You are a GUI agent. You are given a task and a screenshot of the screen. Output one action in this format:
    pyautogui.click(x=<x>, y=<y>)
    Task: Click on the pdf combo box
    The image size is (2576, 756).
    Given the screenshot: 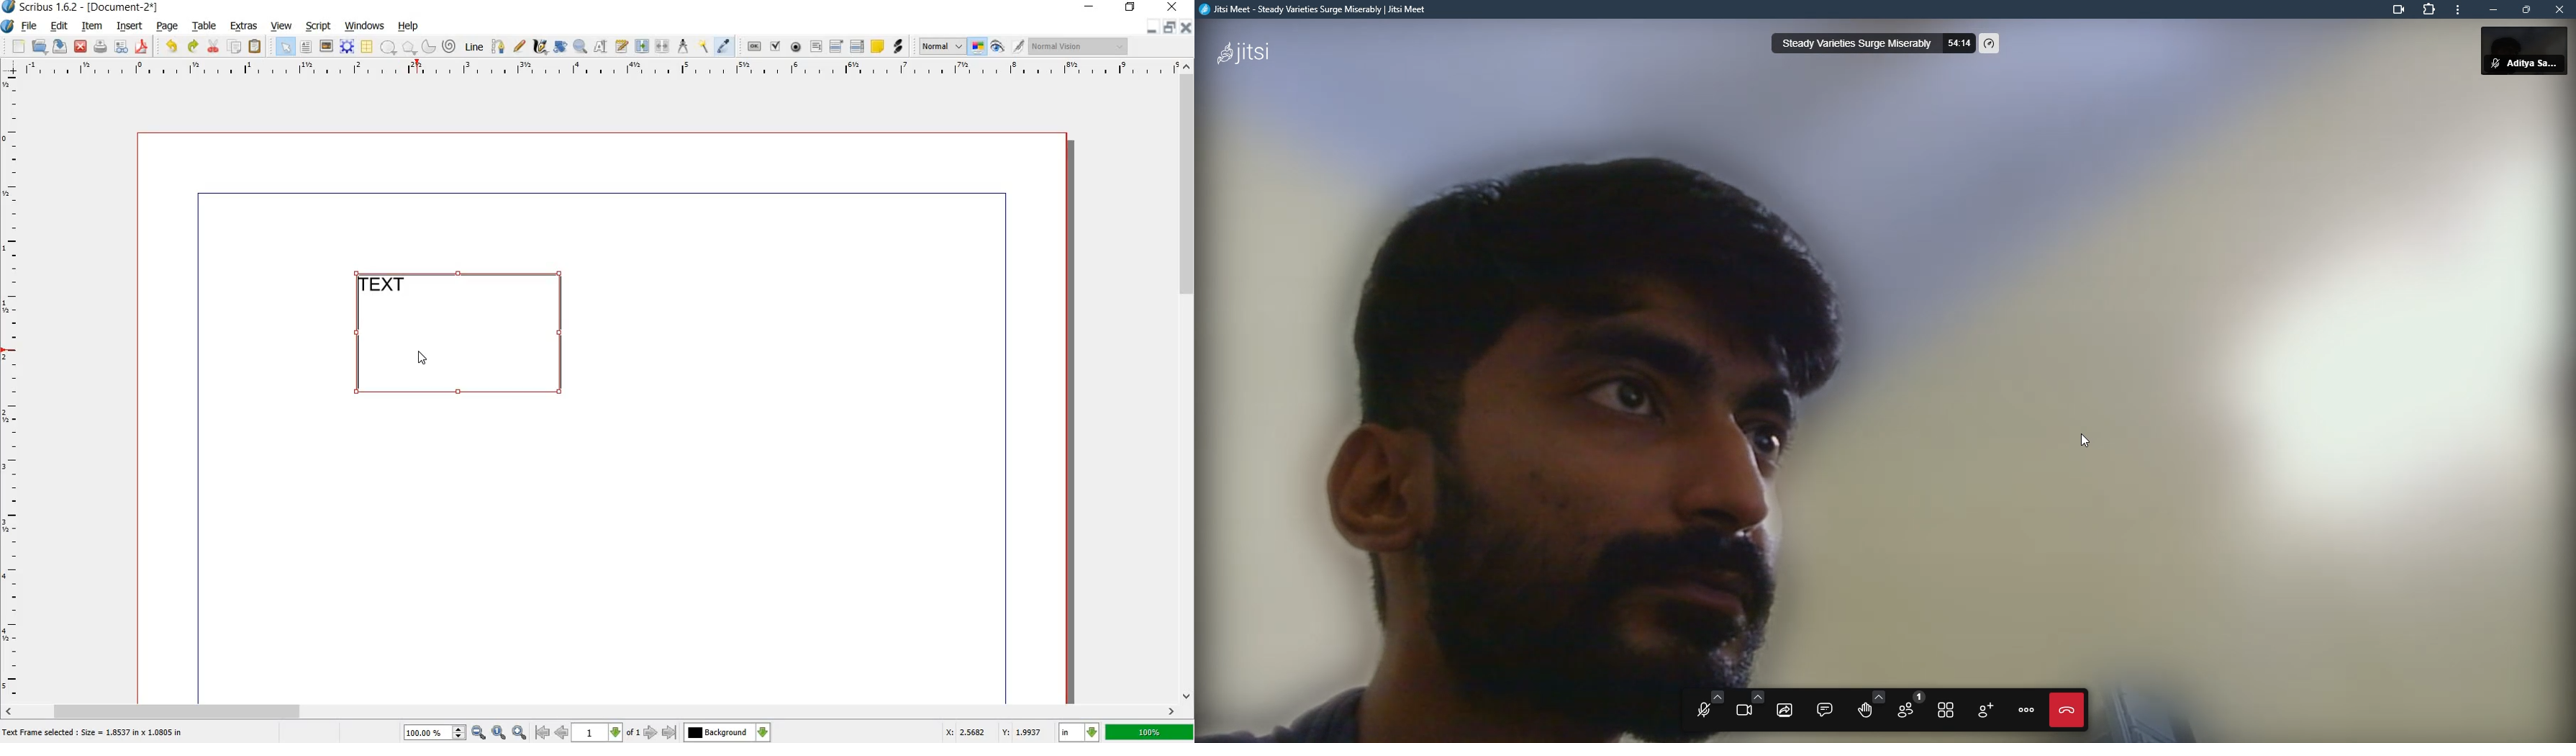 What is the action you would take?
    pyautogui.click(x=837, y=46)
    